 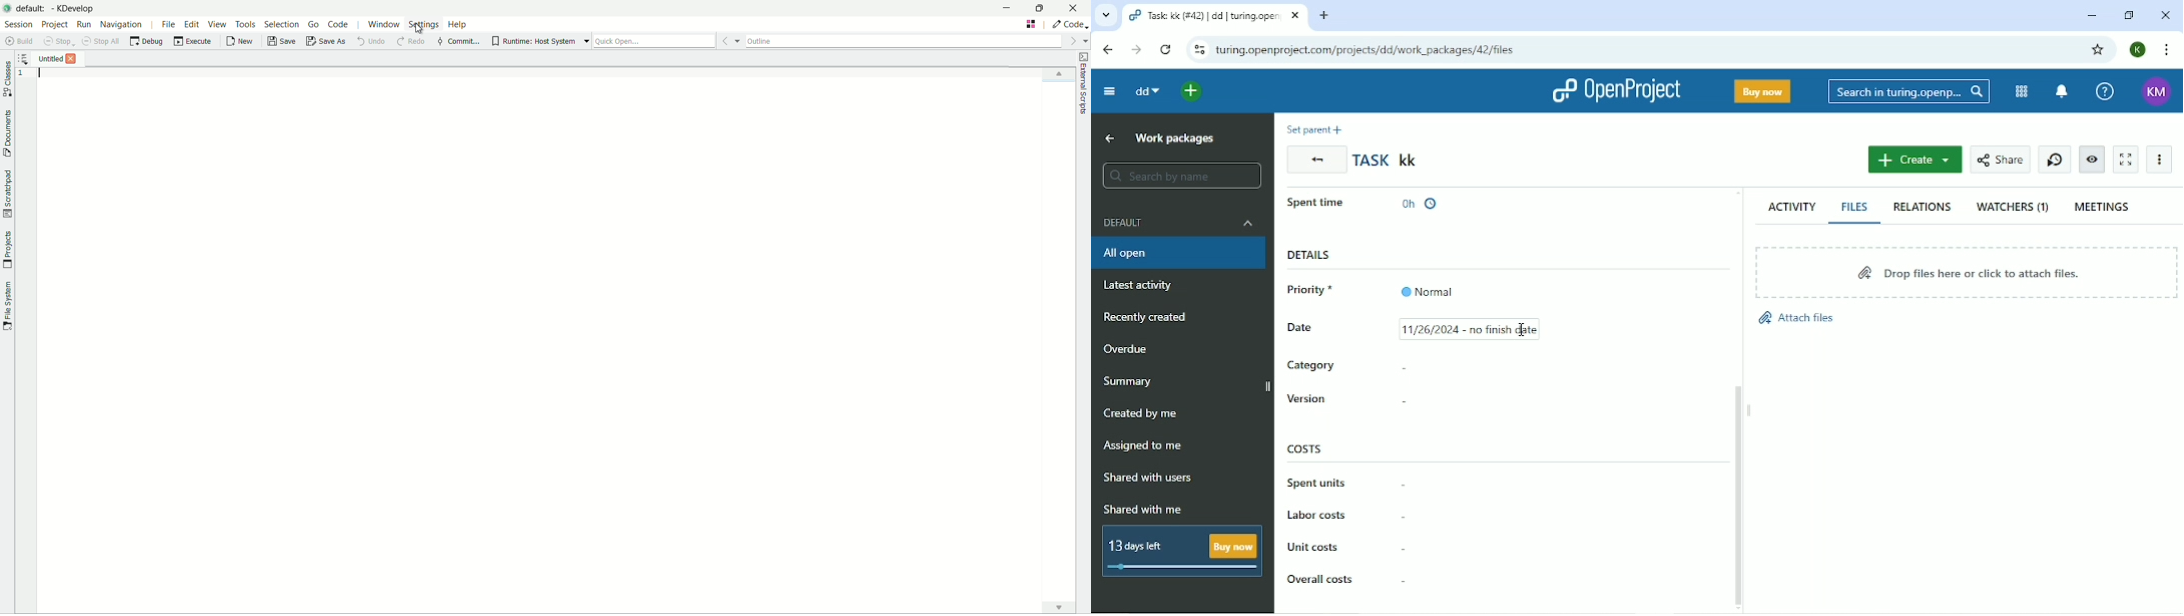 I want to click on cursor, so click(x=1522, y=334).